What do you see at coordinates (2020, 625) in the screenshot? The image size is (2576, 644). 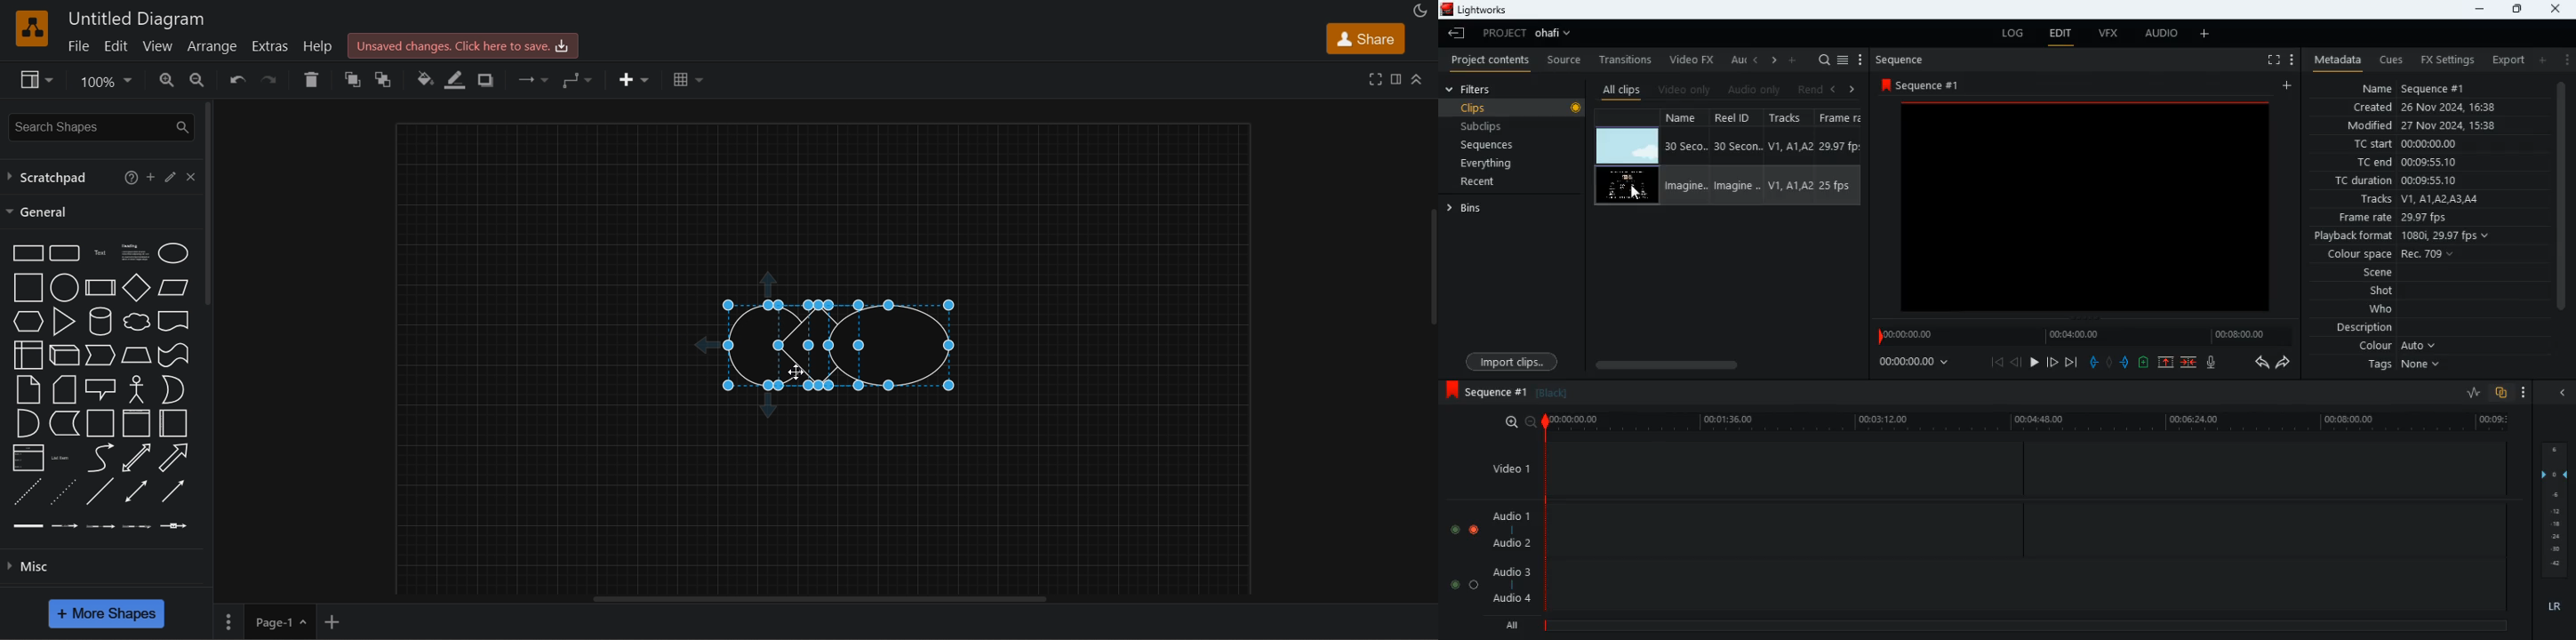 I see `timeline` at bounding box center [2020, 625].